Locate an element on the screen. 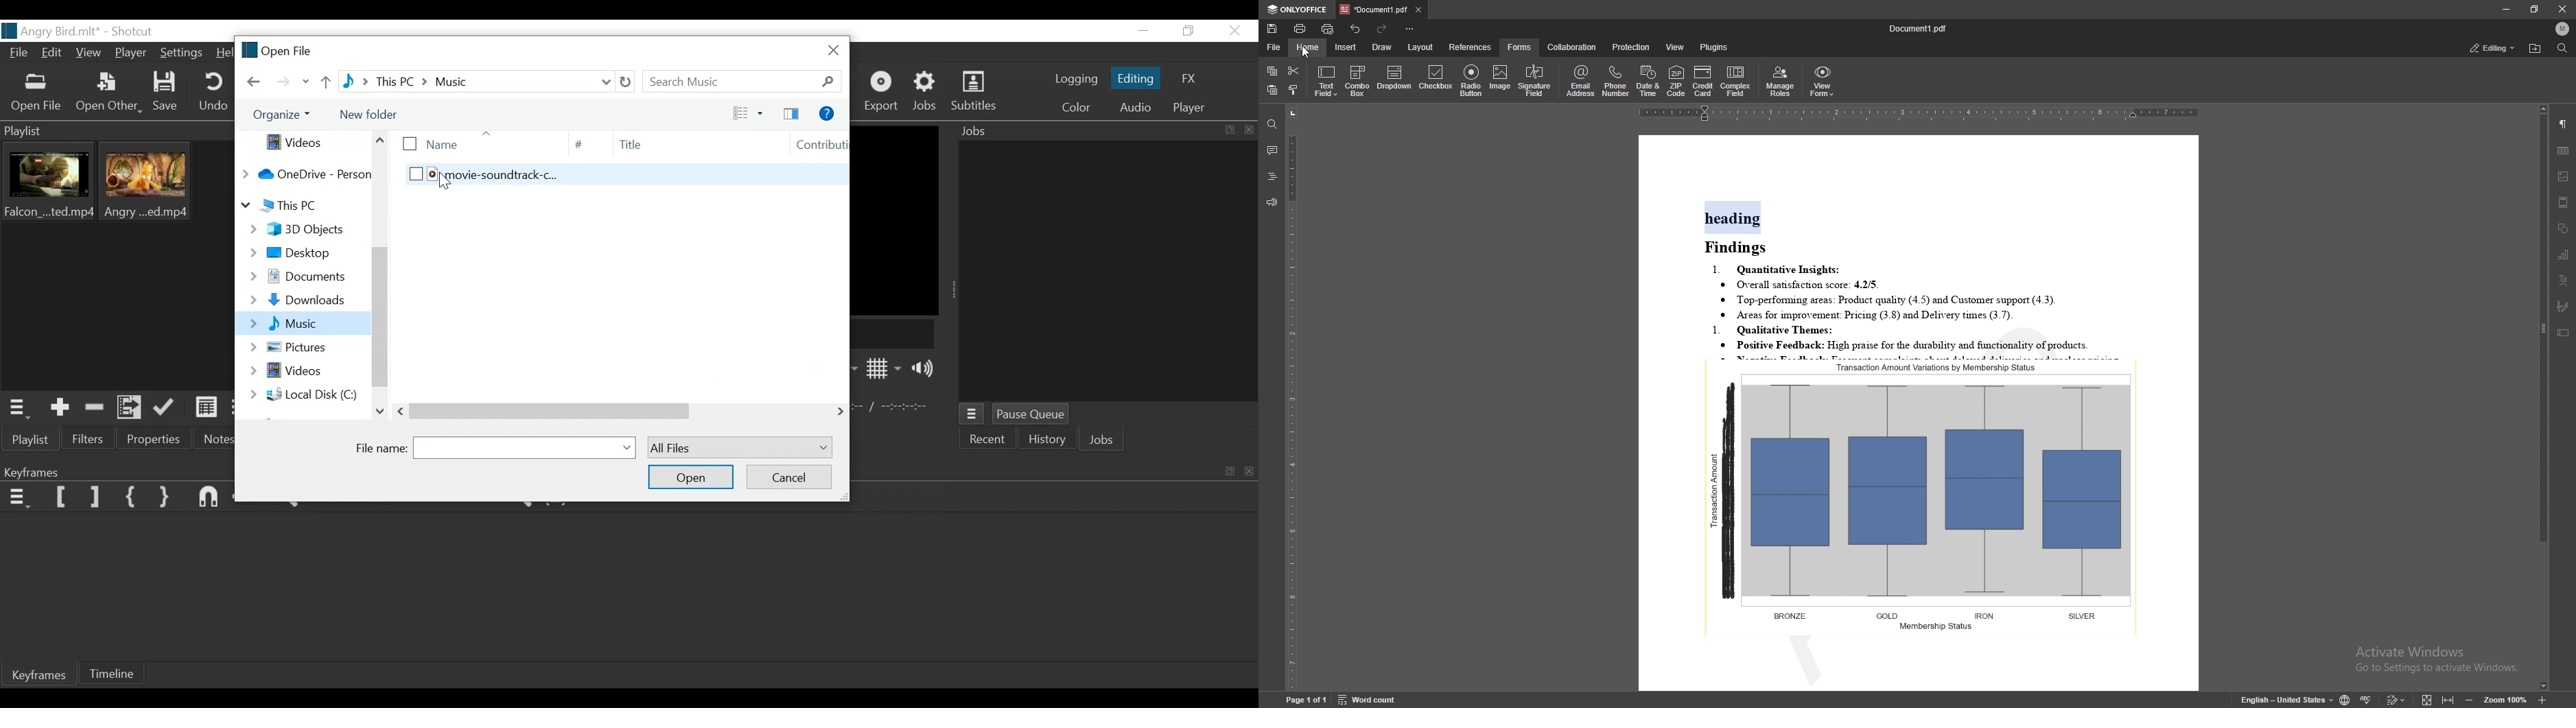  Restore is located at coordinates (1191, 31).